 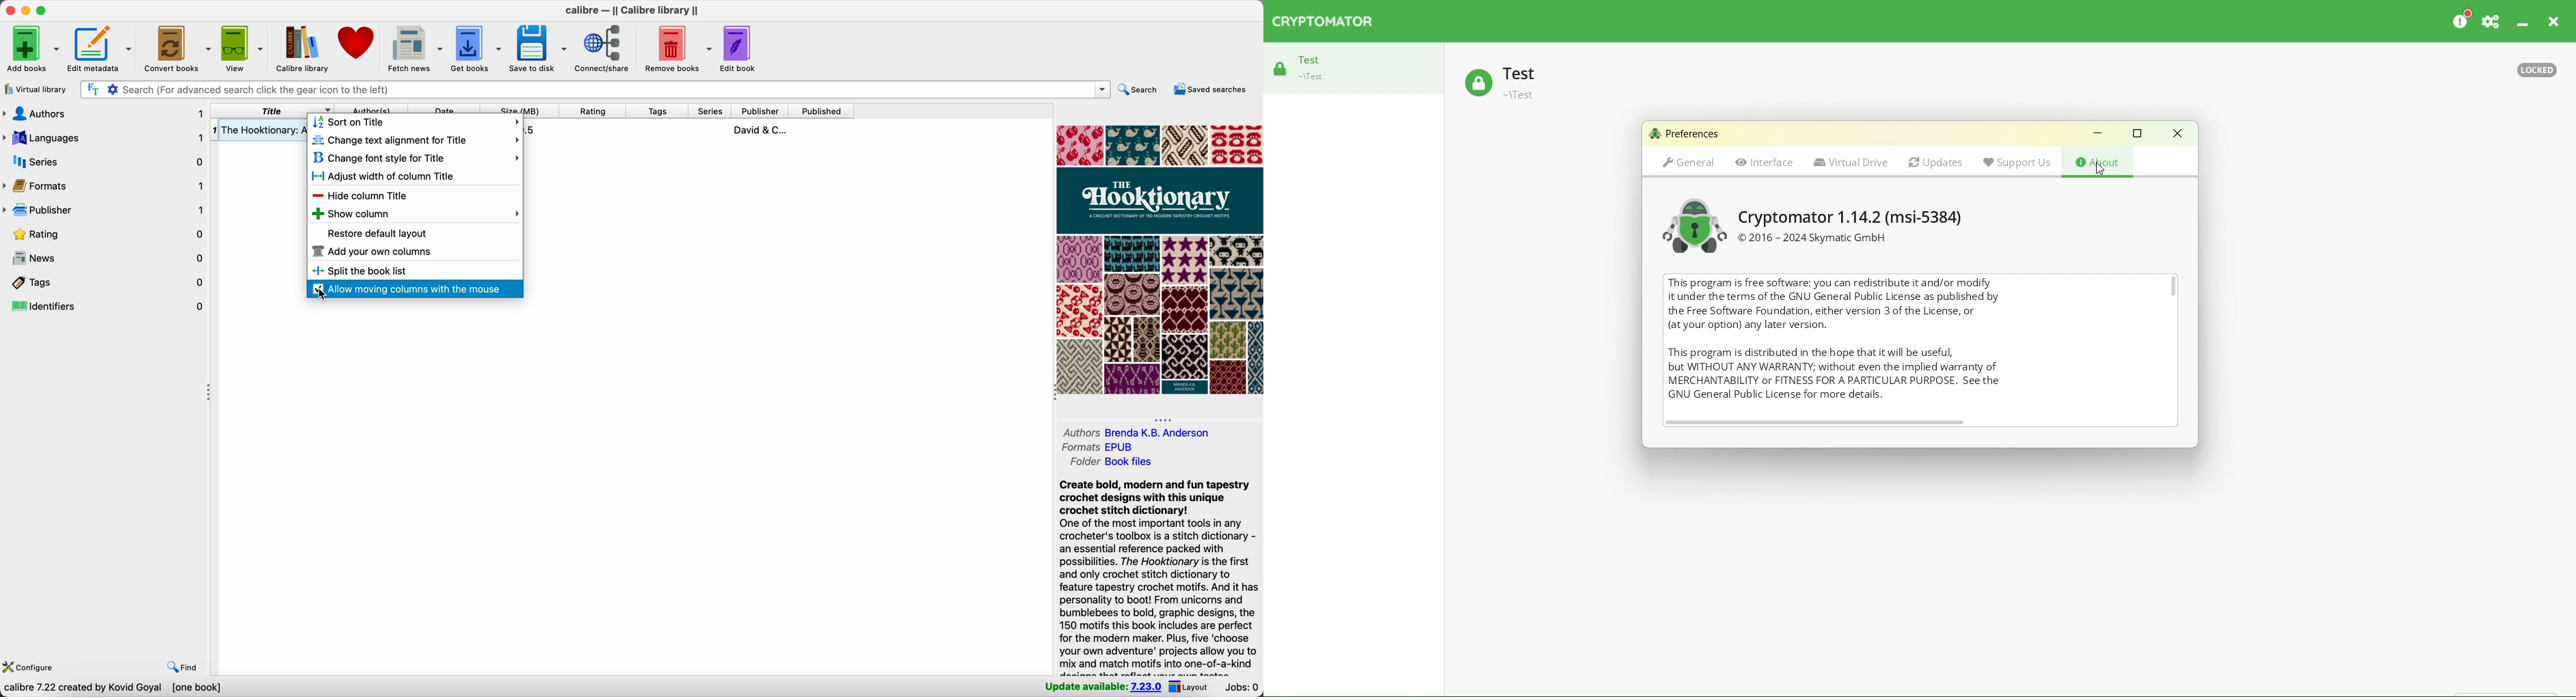 I want to click on rating, so click(x=592, y=111).